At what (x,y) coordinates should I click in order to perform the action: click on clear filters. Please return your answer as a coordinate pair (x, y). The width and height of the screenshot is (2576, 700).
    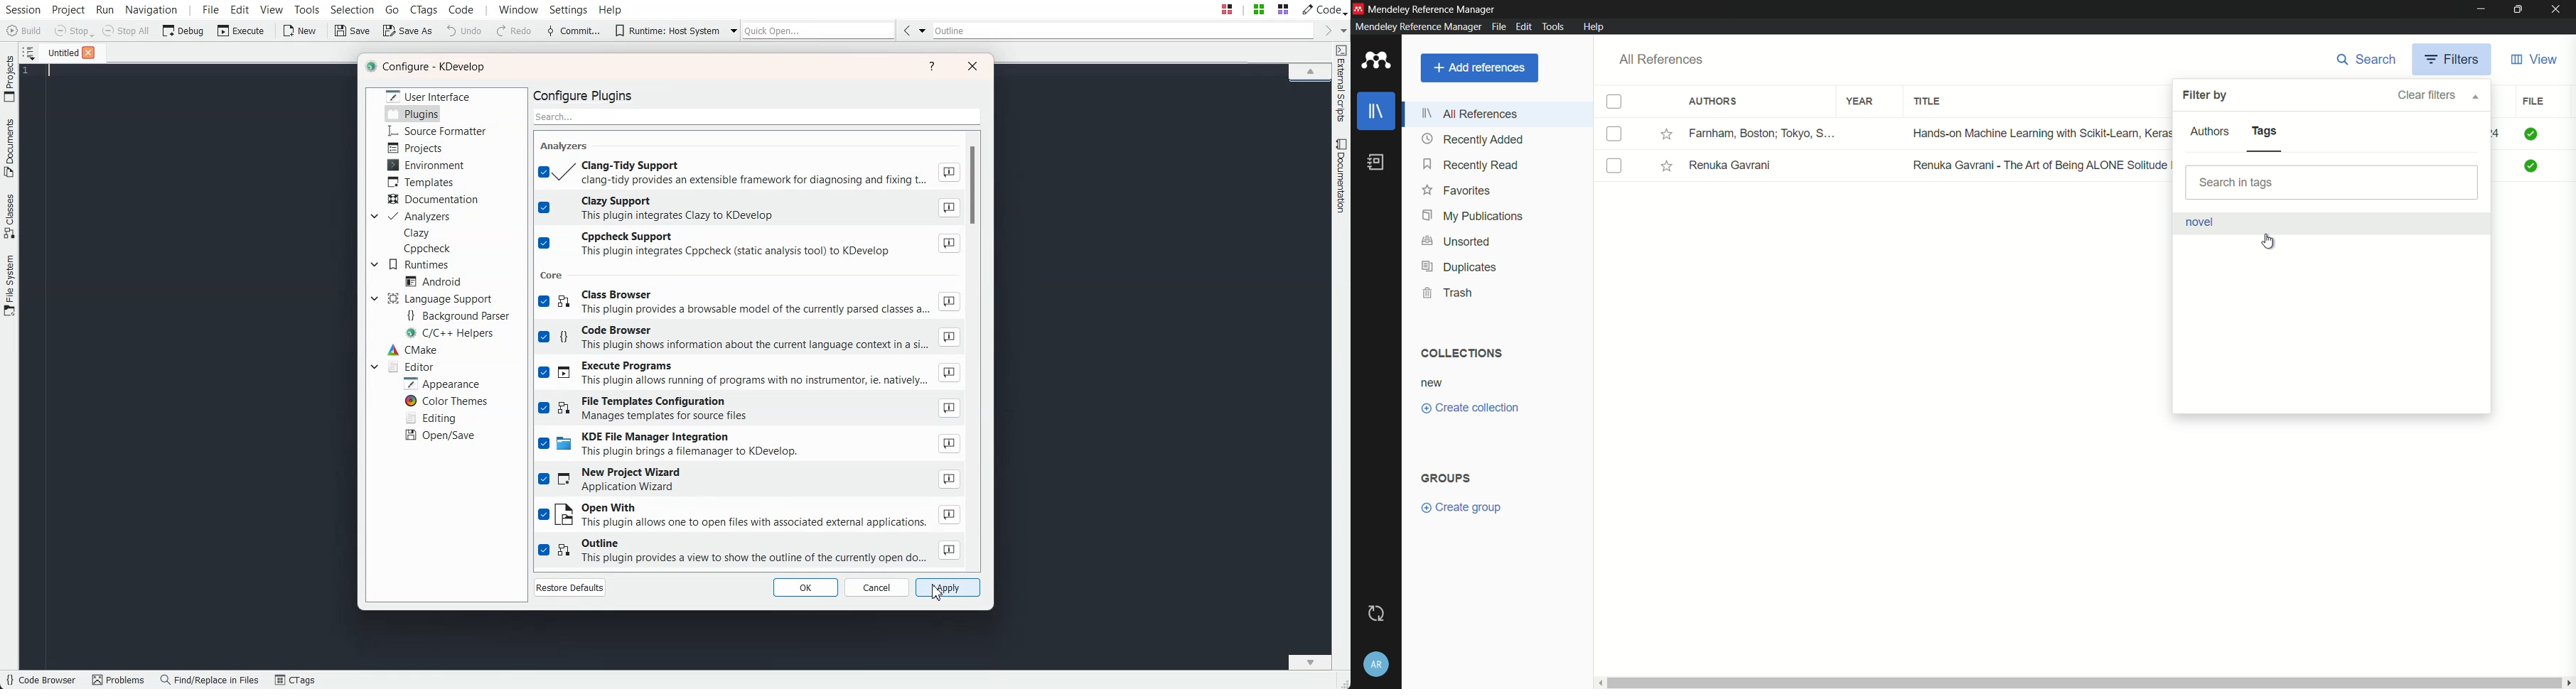
    Looking at the image, I should click on (2437, 95).